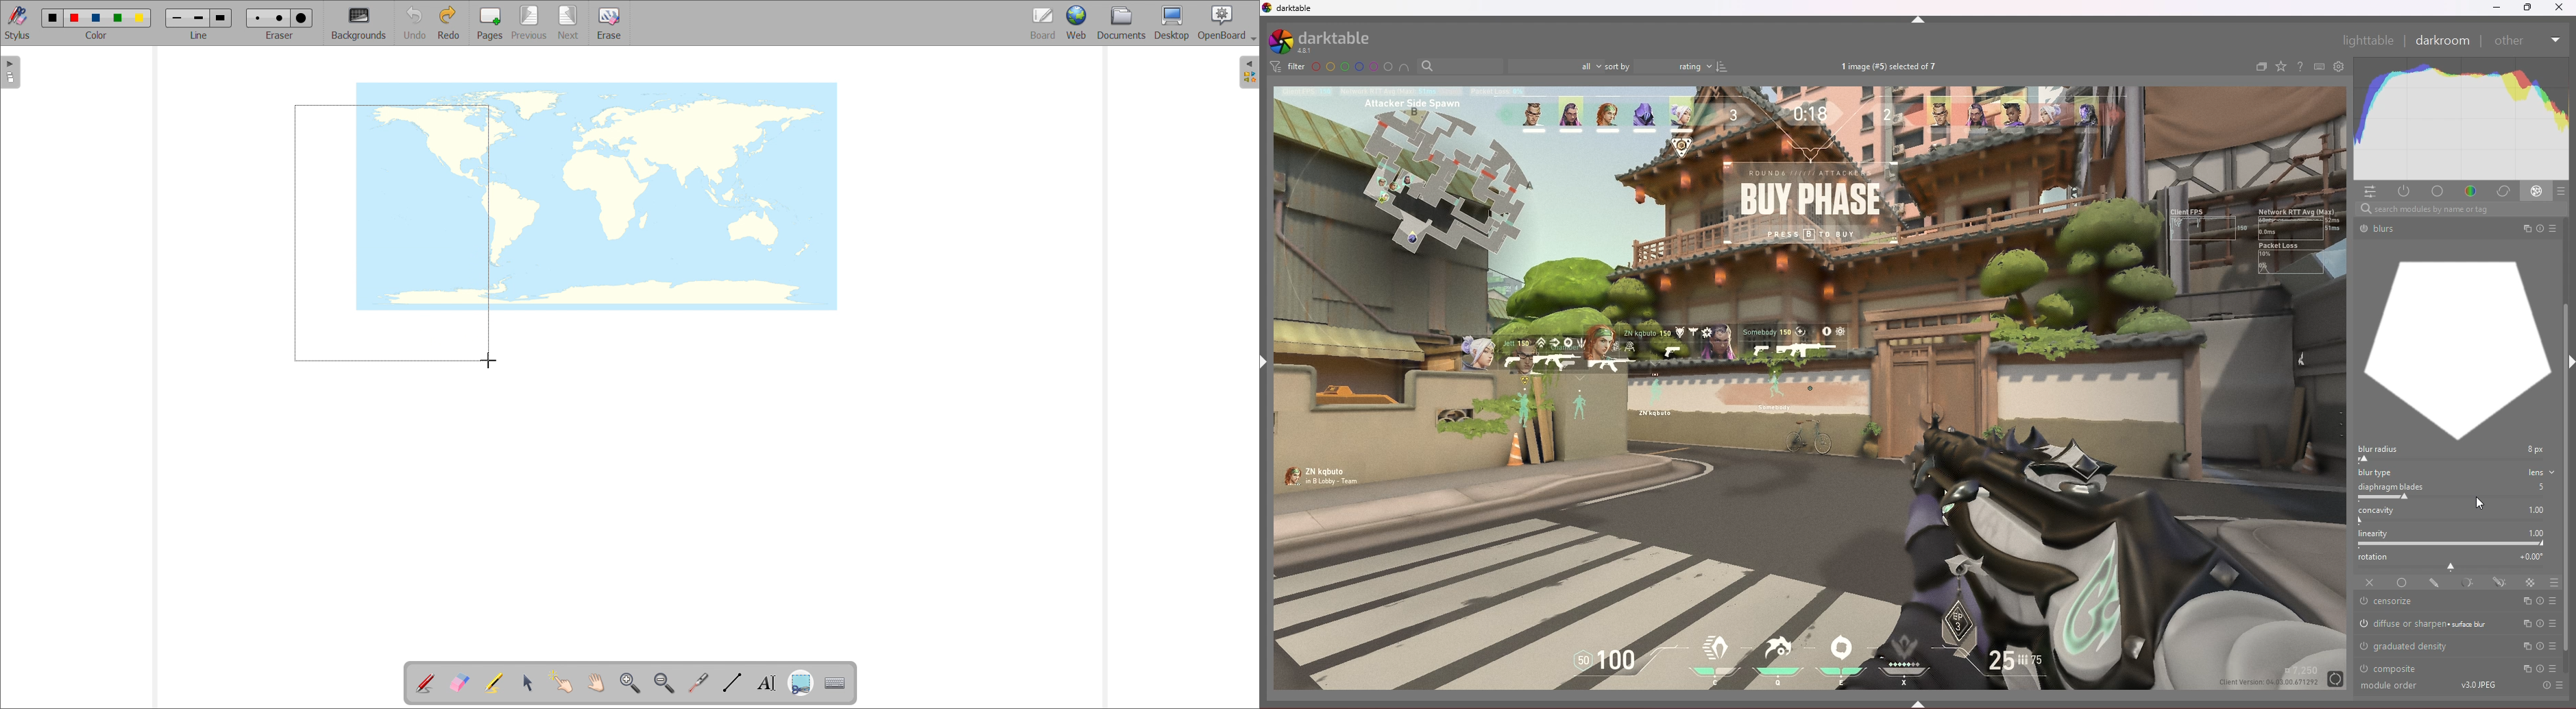 This screenshot has height=728, width=2576. Describe the element at coordinates (141, 18) in the screenshot. I see `yellow` at that location.